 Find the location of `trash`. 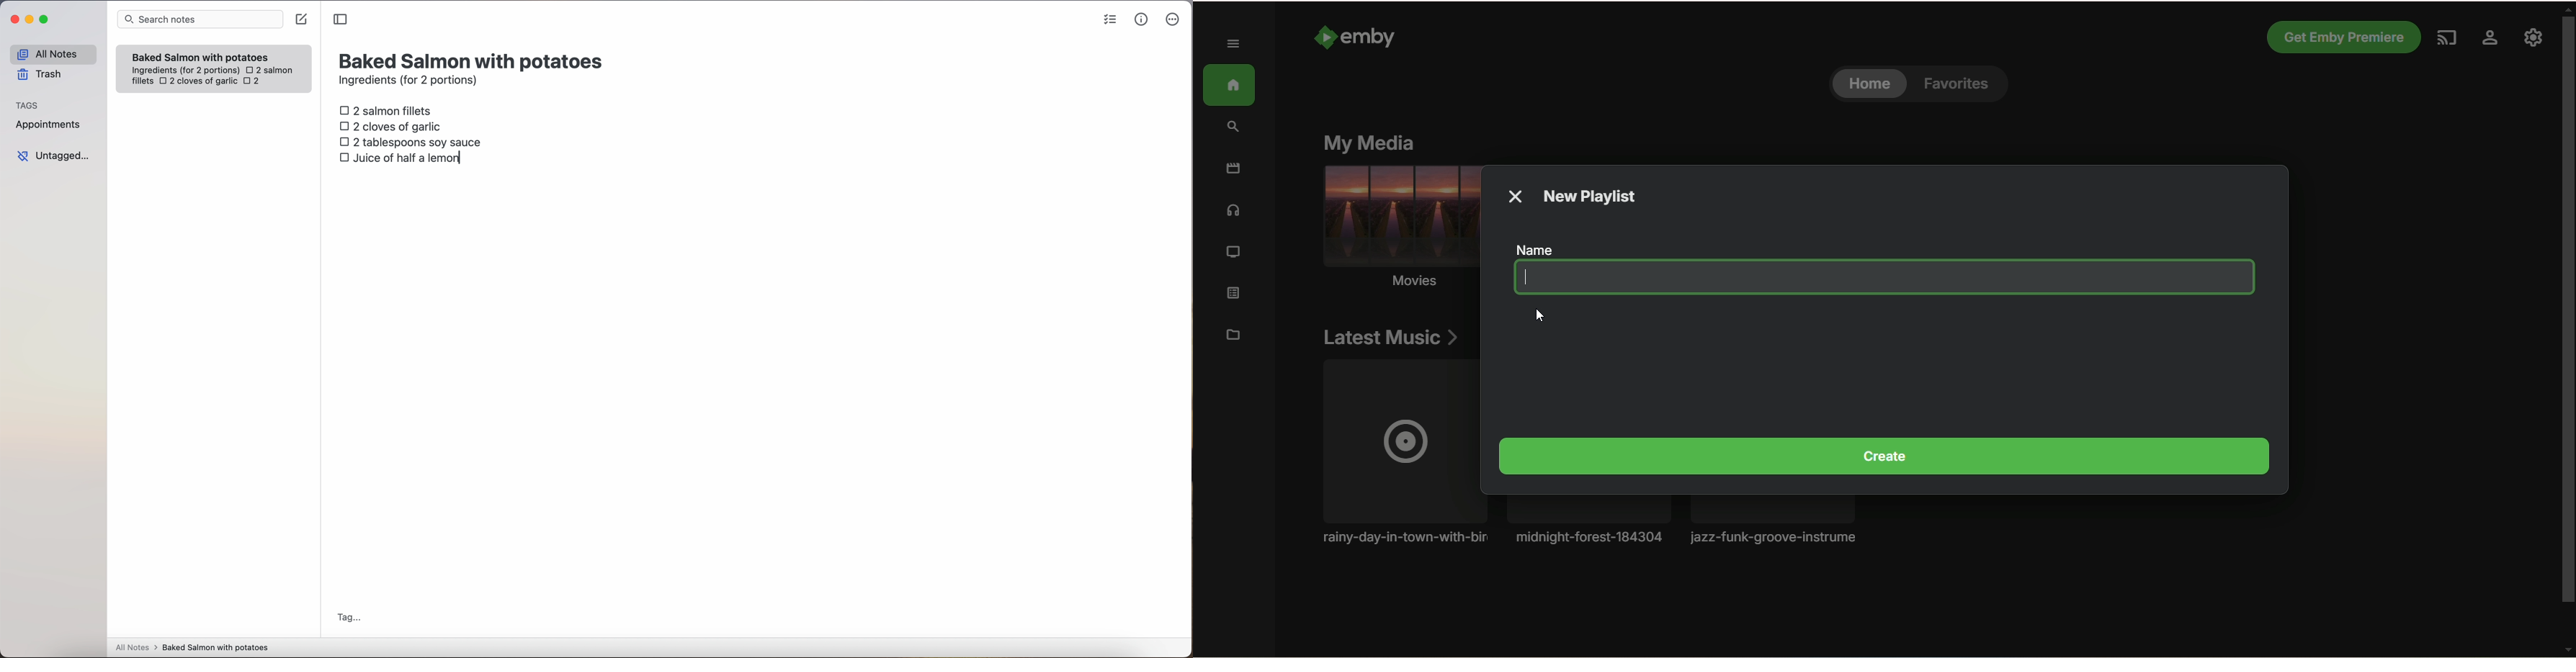

trash is located at coordinates (42, 75).